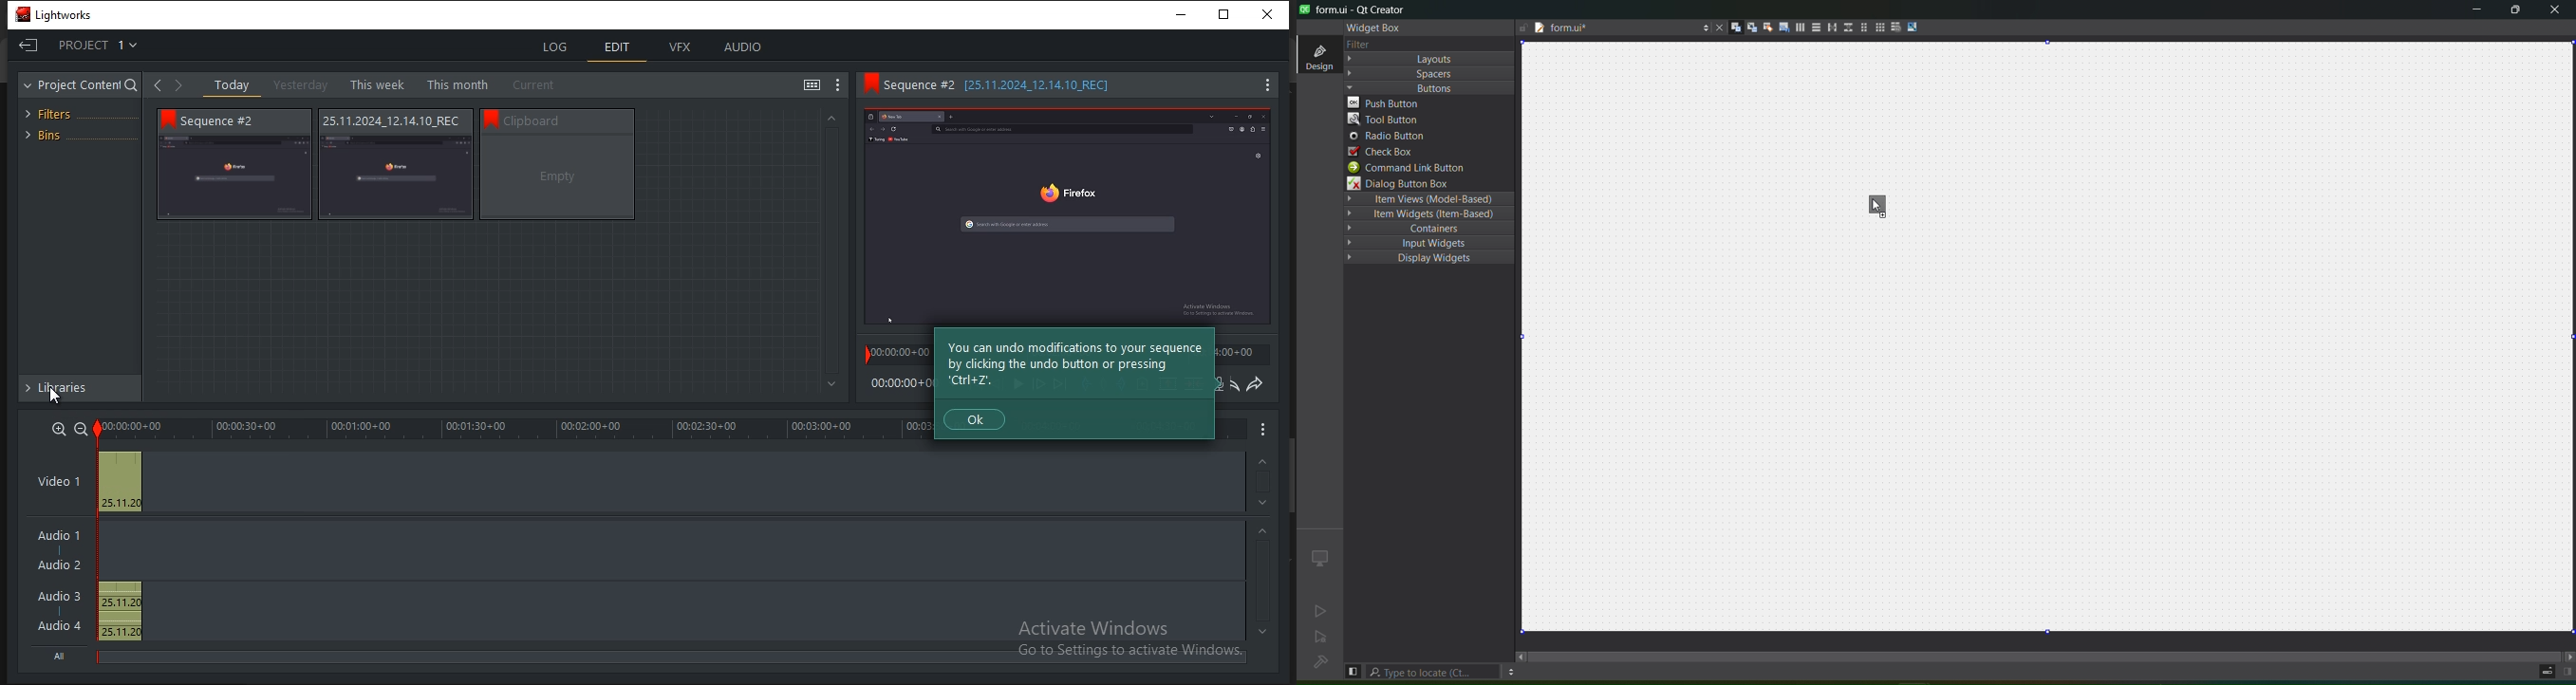  I want to click on video thumbnail, so click(236, 176).